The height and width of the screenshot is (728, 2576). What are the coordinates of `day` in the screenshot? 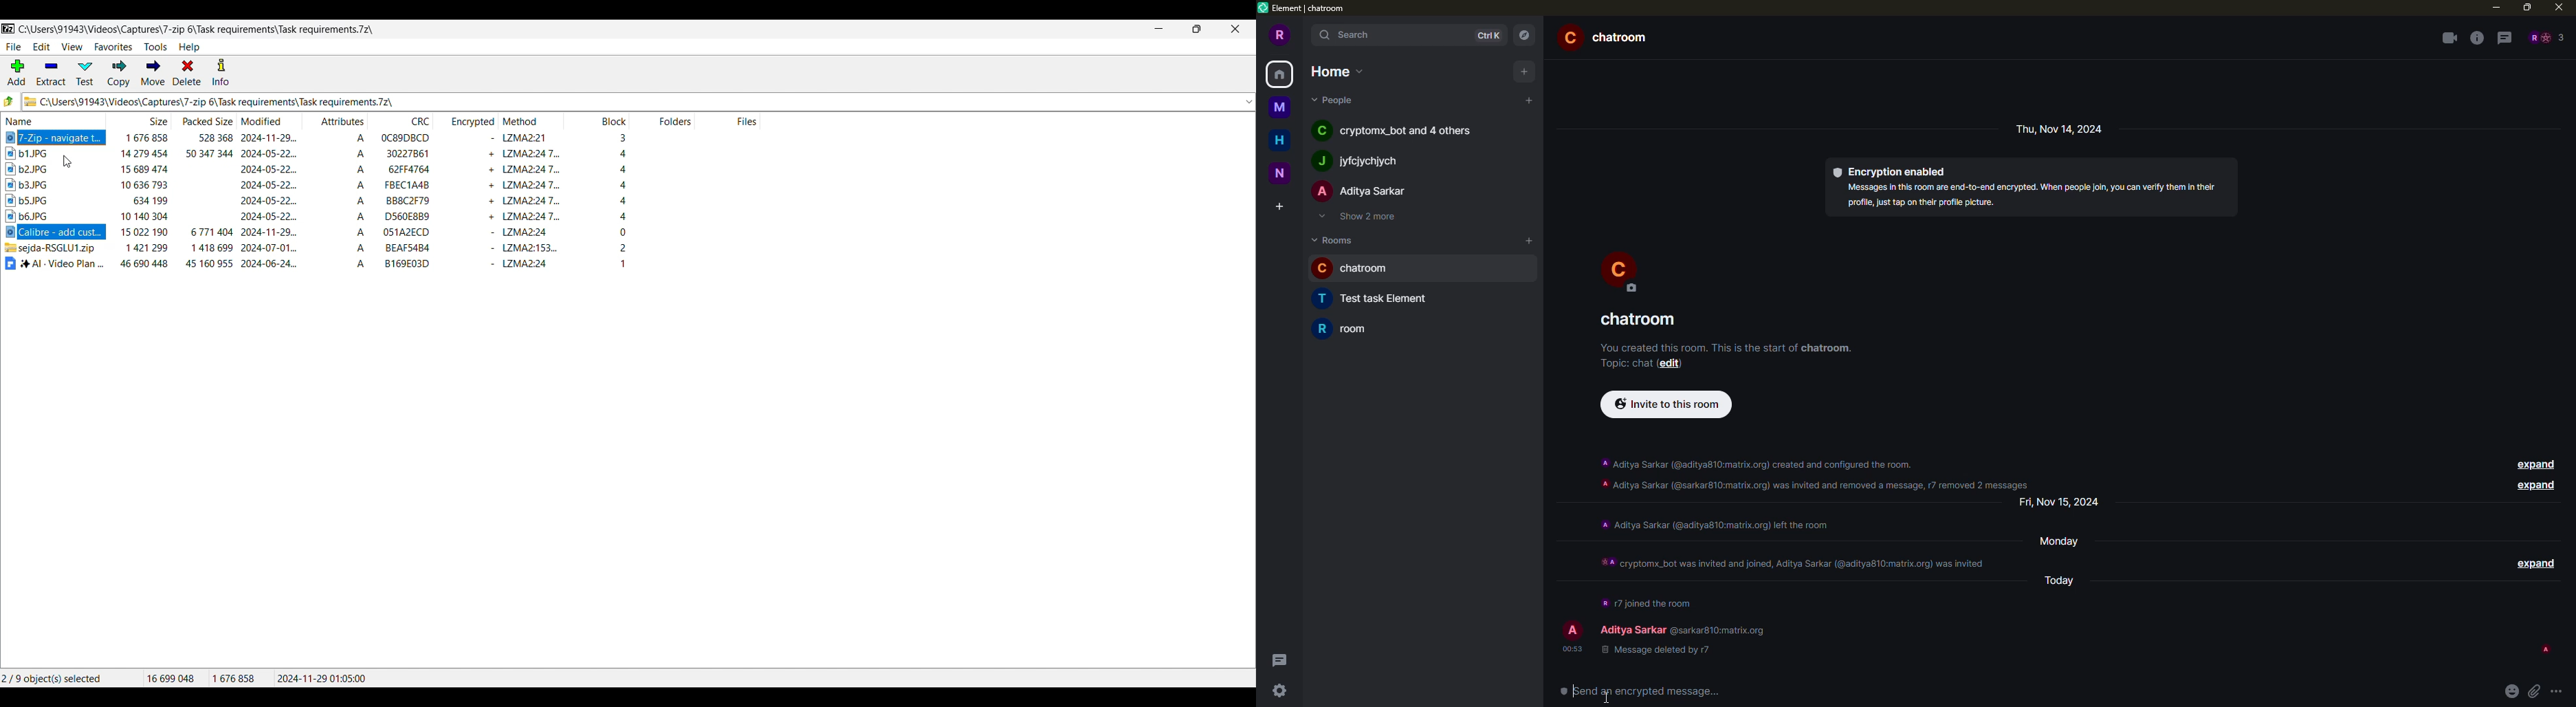 It's located at (2067, 578).